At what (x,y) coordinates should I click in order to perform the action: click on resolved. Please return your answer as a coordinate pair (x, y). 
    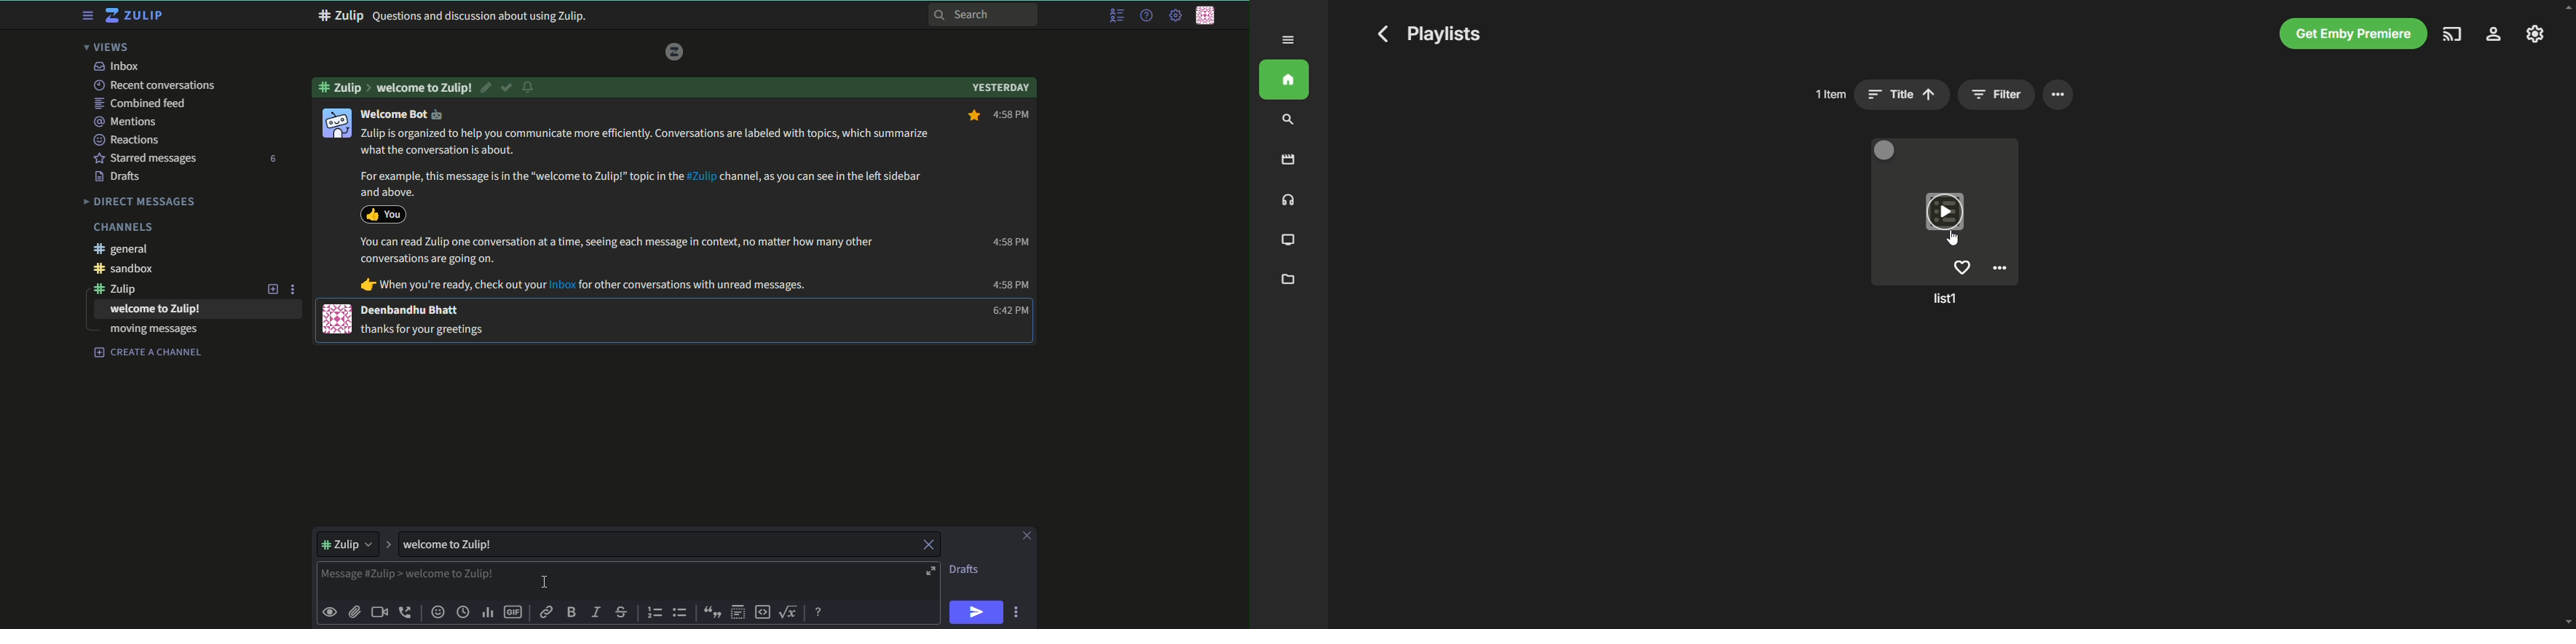
    Looking at the image, I should click on (507, 87).